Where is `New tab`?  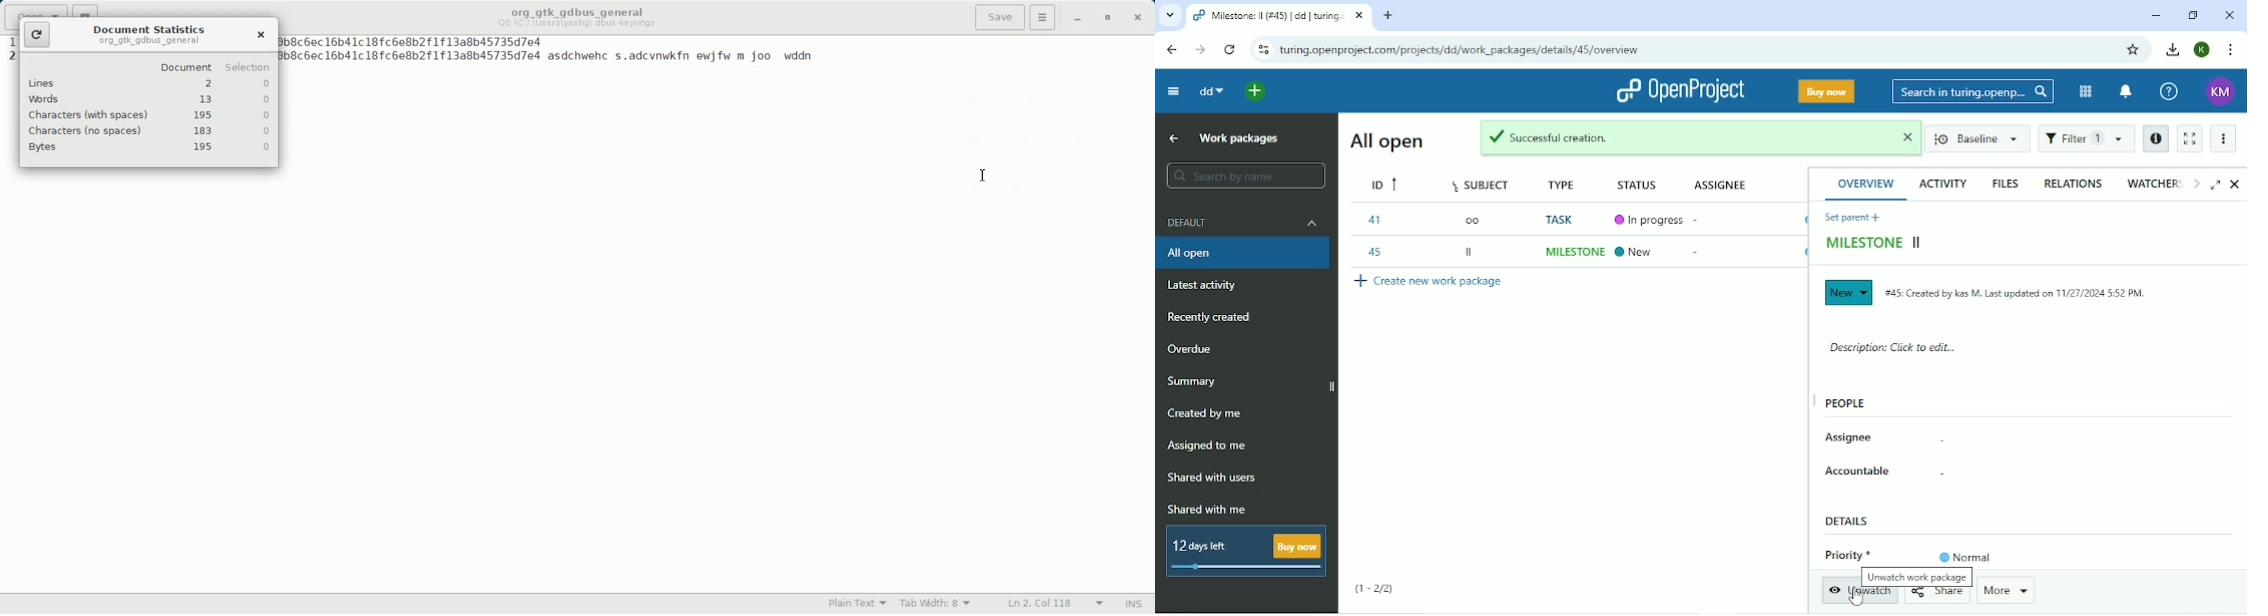
New tab is located at coordinates (1388, 16).